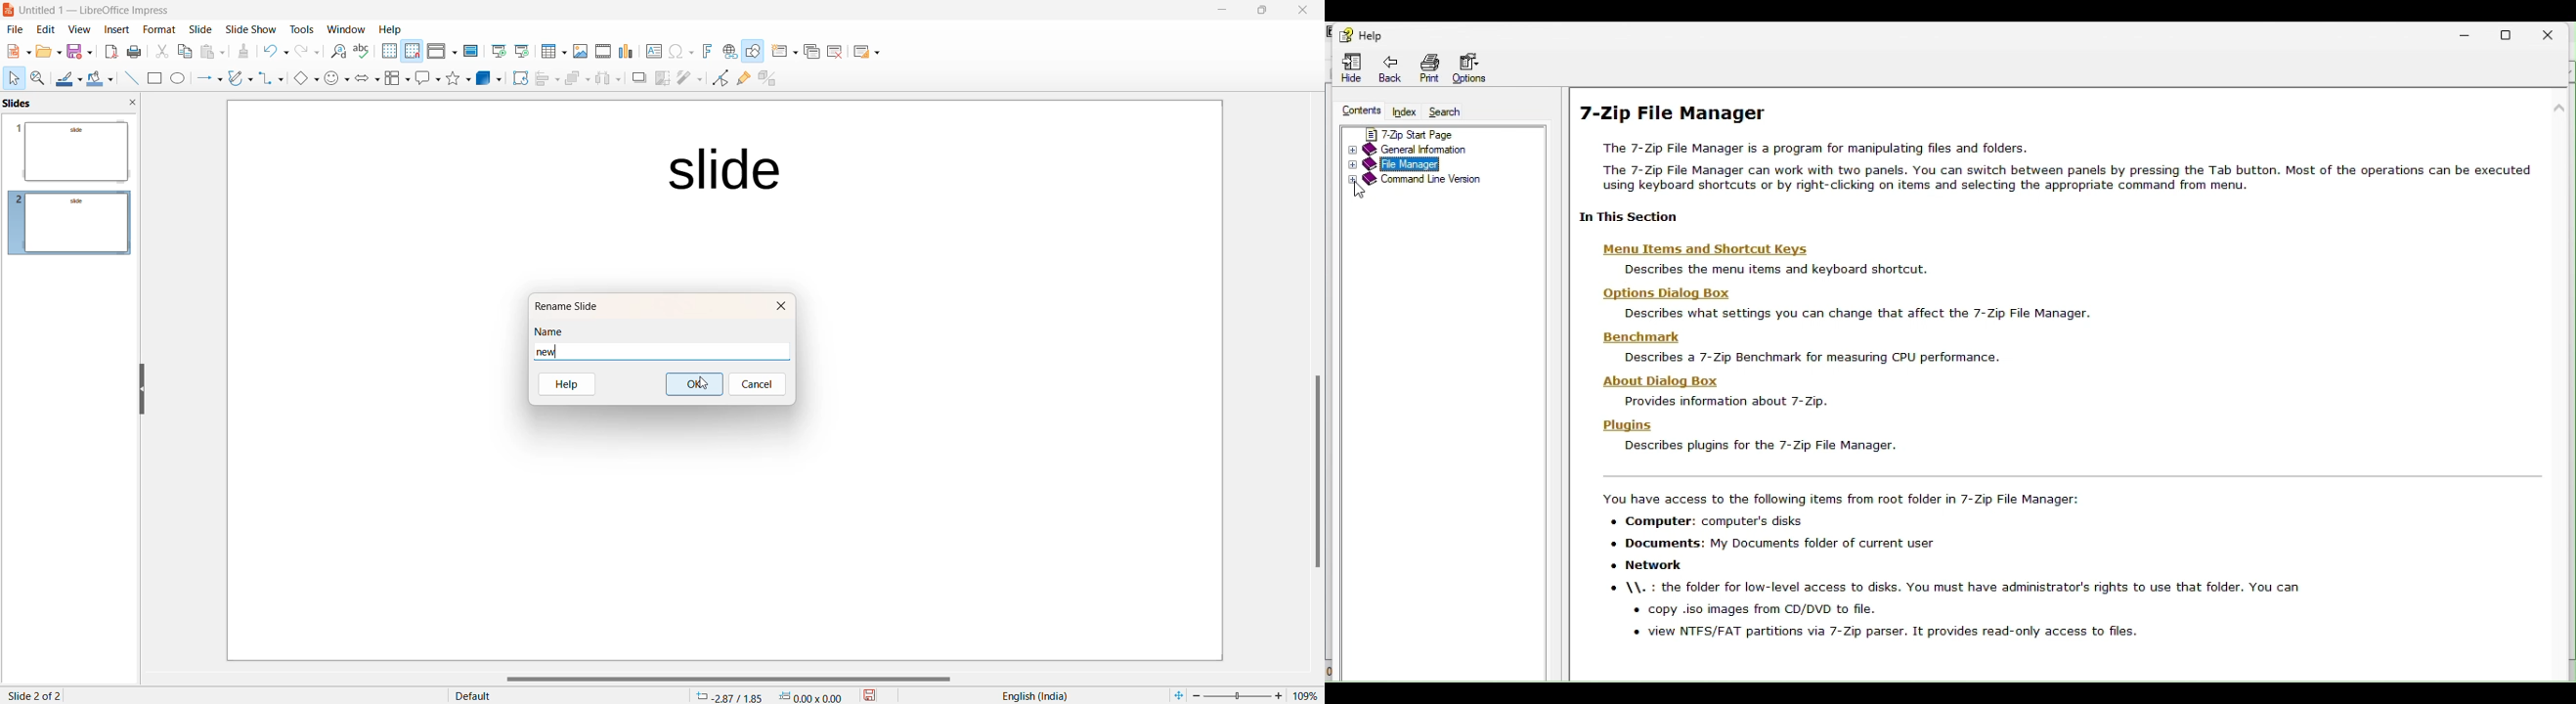 The width and height of the screenshot is (2576, 728). Describe the element at coordinates (549, 696) in the screenshot. I see `display type` at that location.